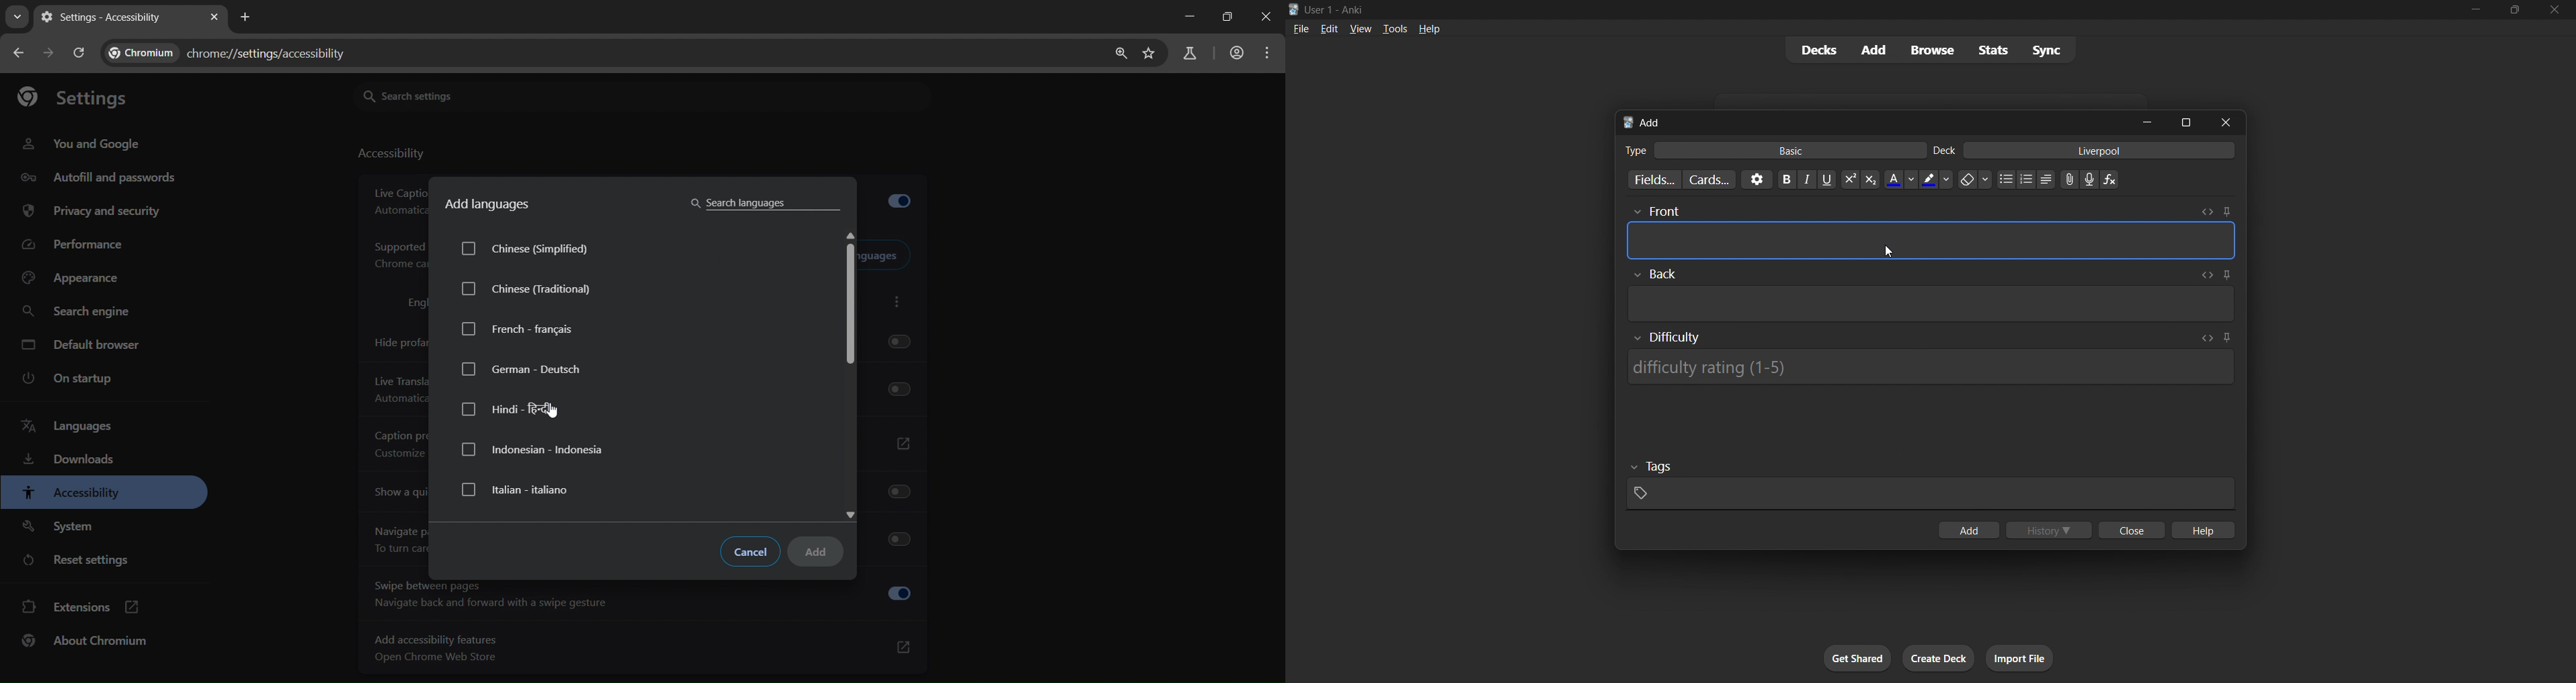 The height and width of the screenshot is (700, 2576). What do you see at coordinates (2049, 530) in the screenshot?
I see `history` at bounding box center [2049, 530].